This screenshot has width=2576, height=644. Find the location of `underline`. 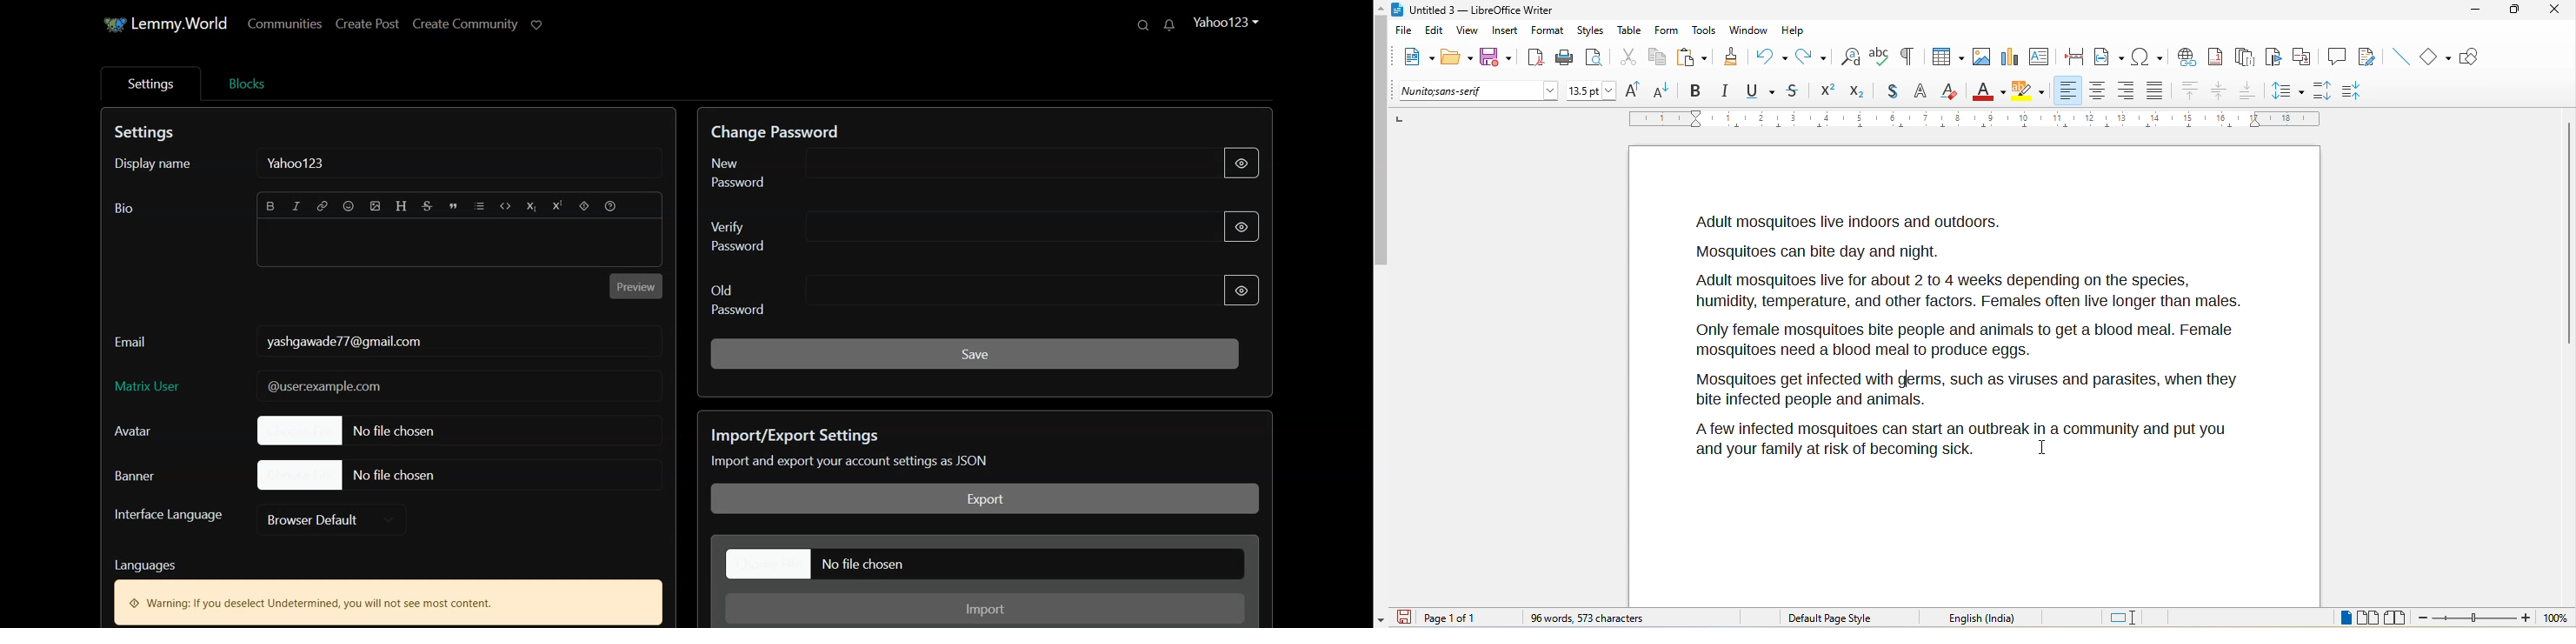

underline is located at coordinates (1761, 91).